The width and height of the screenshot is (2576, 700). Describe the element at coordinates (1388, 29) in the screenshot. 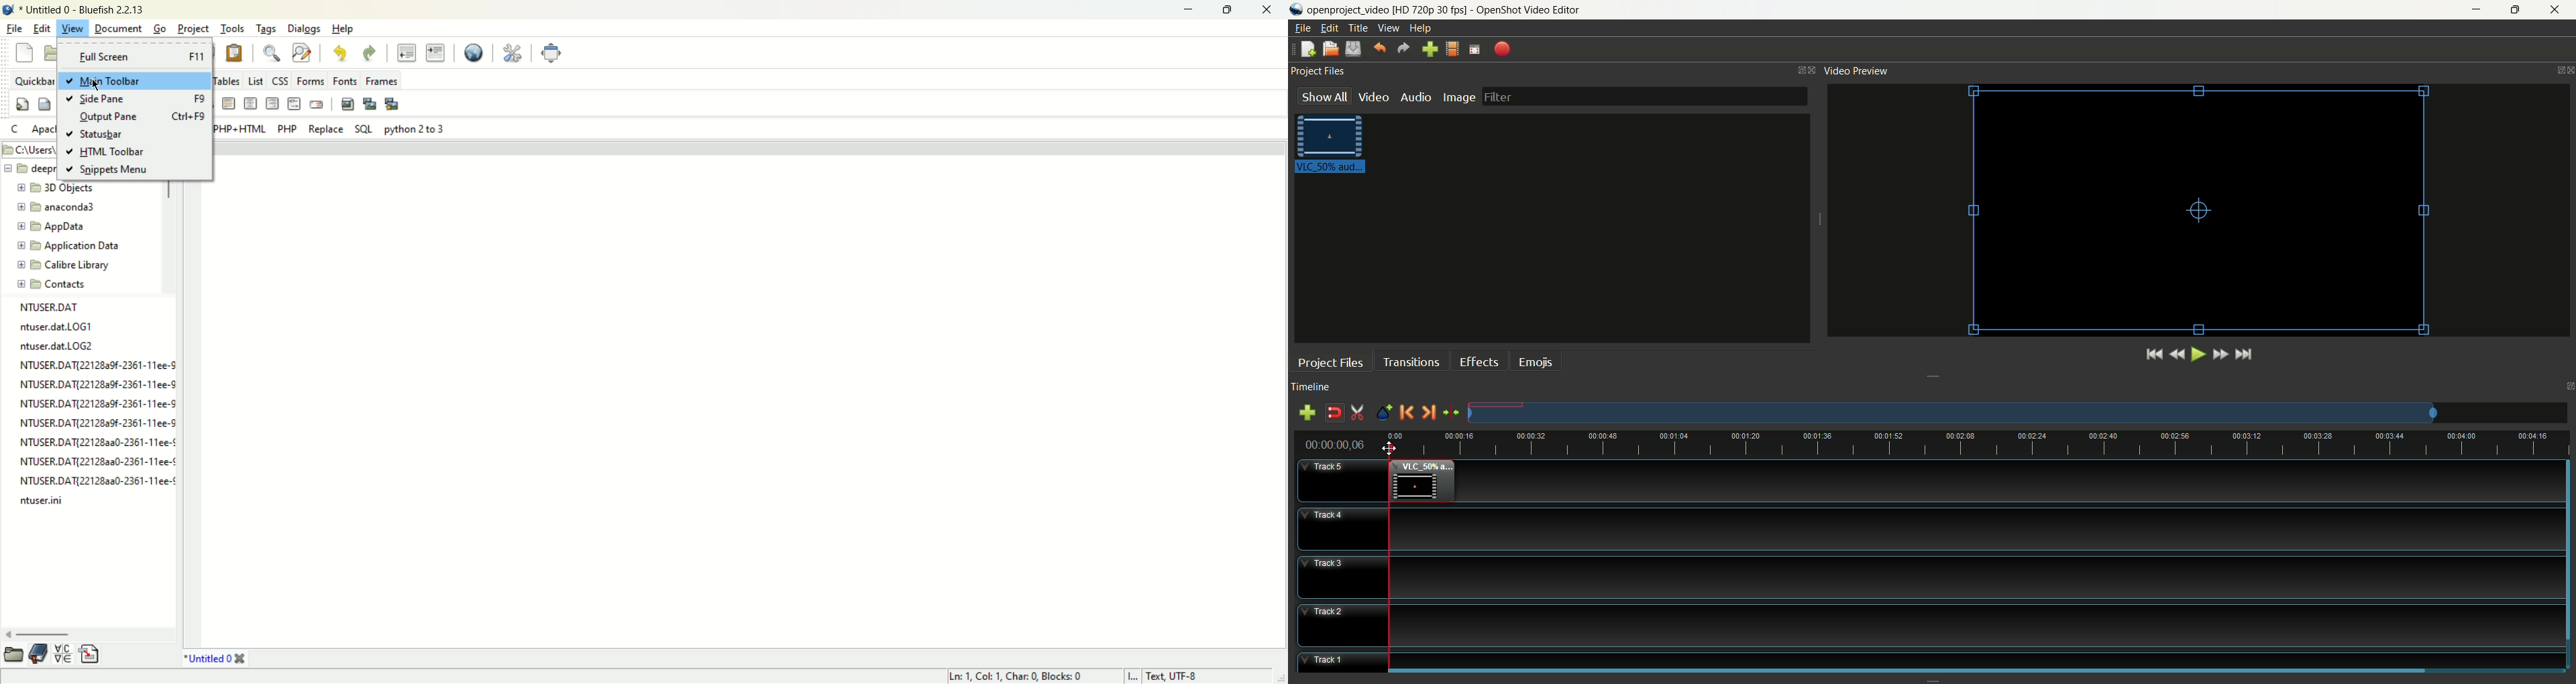

I see `view` at that location.